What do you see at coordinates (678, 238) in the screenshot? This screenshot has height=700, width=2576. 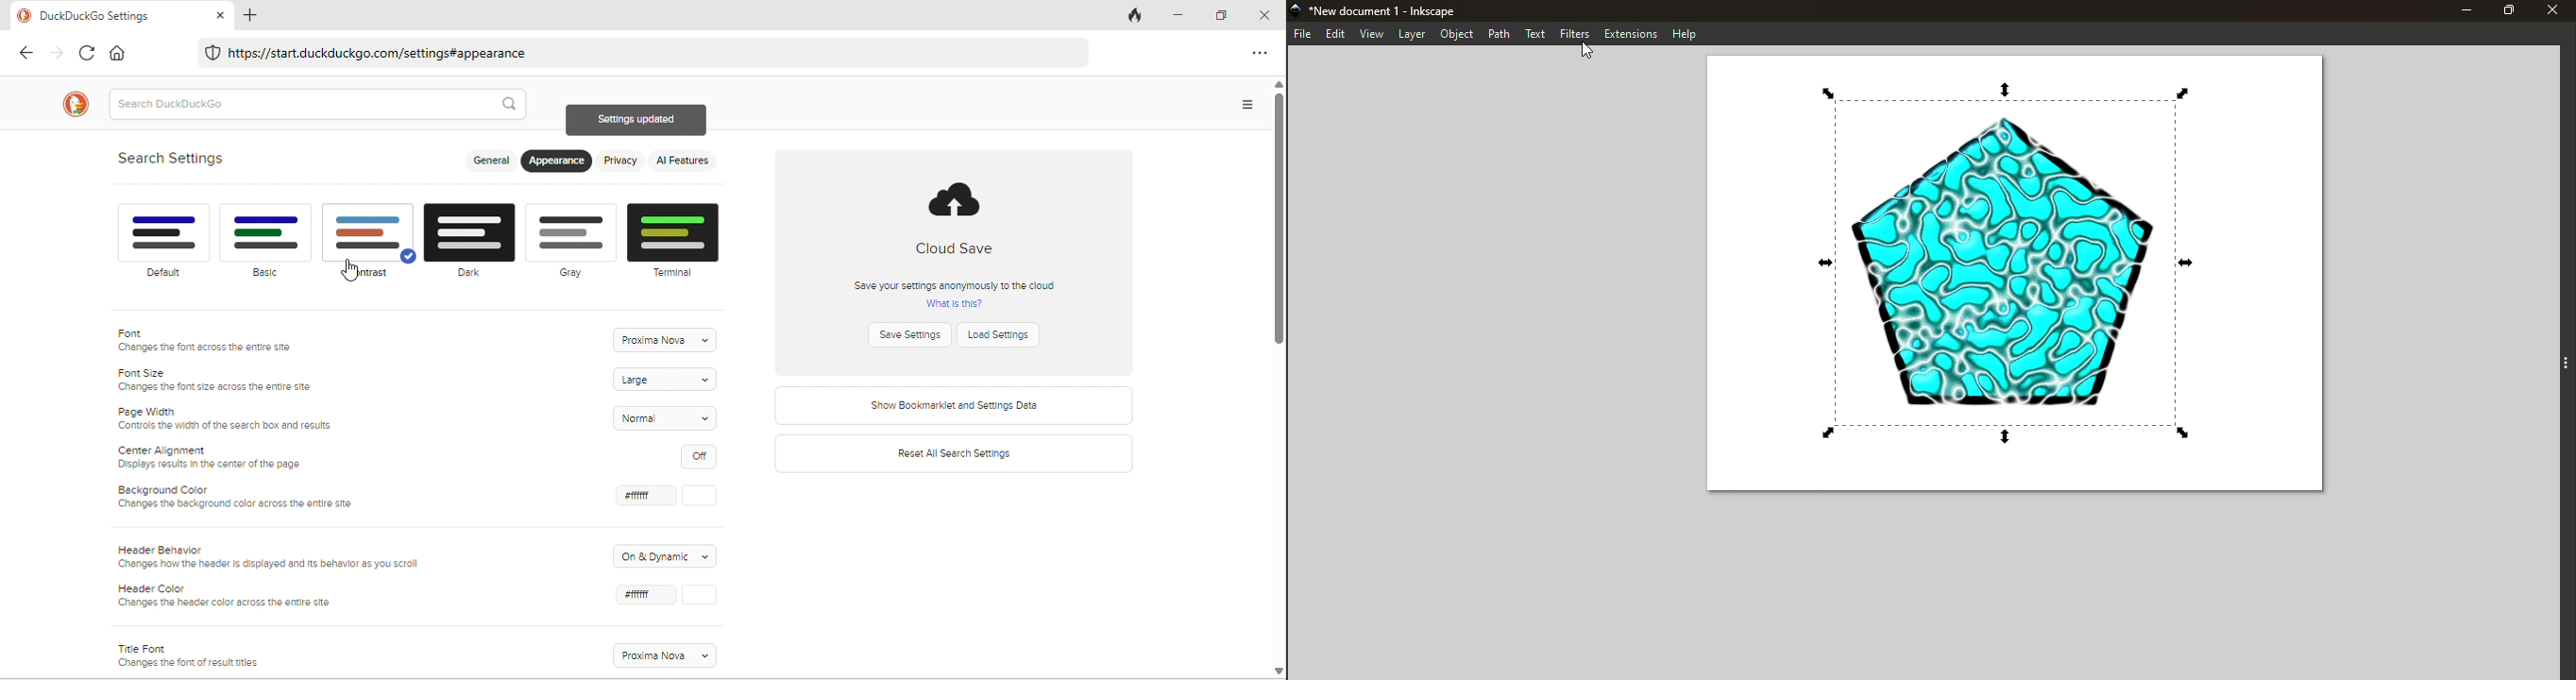 I see `terminal` at bounding box center [678, 238].